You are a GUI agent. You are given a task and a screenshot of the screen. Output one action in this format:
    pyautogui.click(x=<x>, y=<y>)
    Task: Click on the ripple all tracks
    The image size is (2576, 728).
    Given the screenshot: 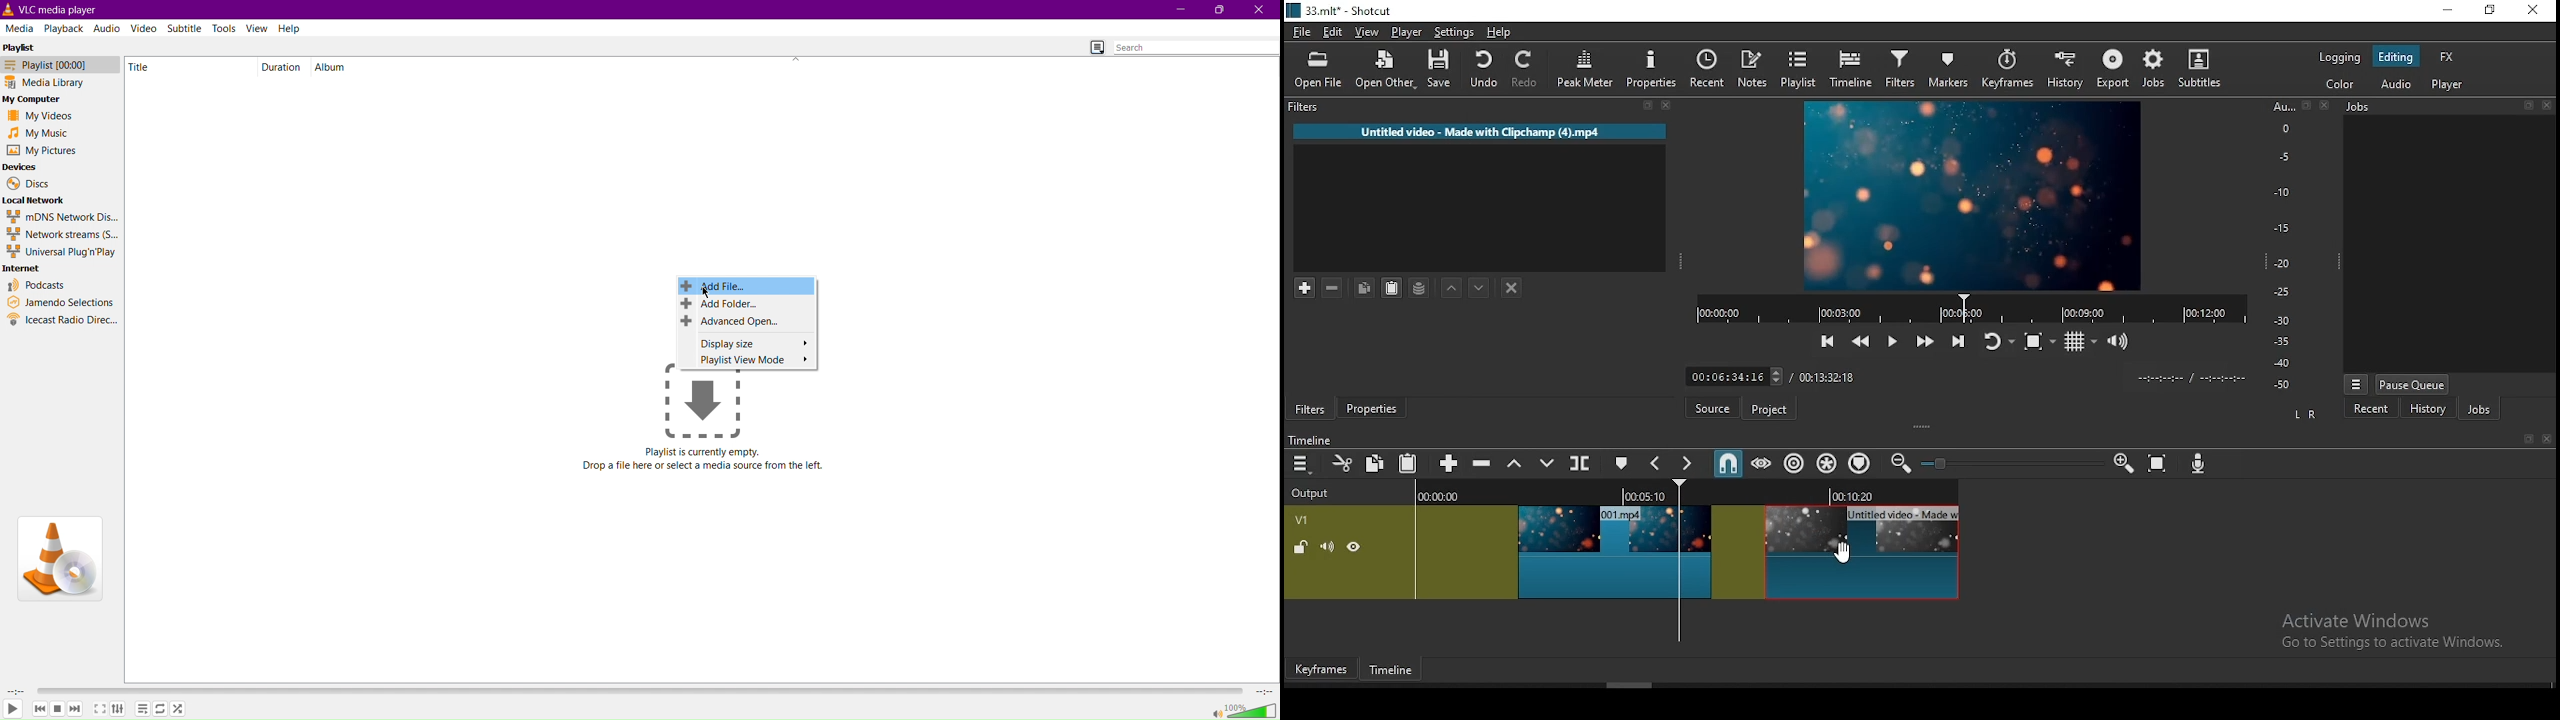 What is the action you would take?
    pyautogui.click(x=1828, y=462)
    